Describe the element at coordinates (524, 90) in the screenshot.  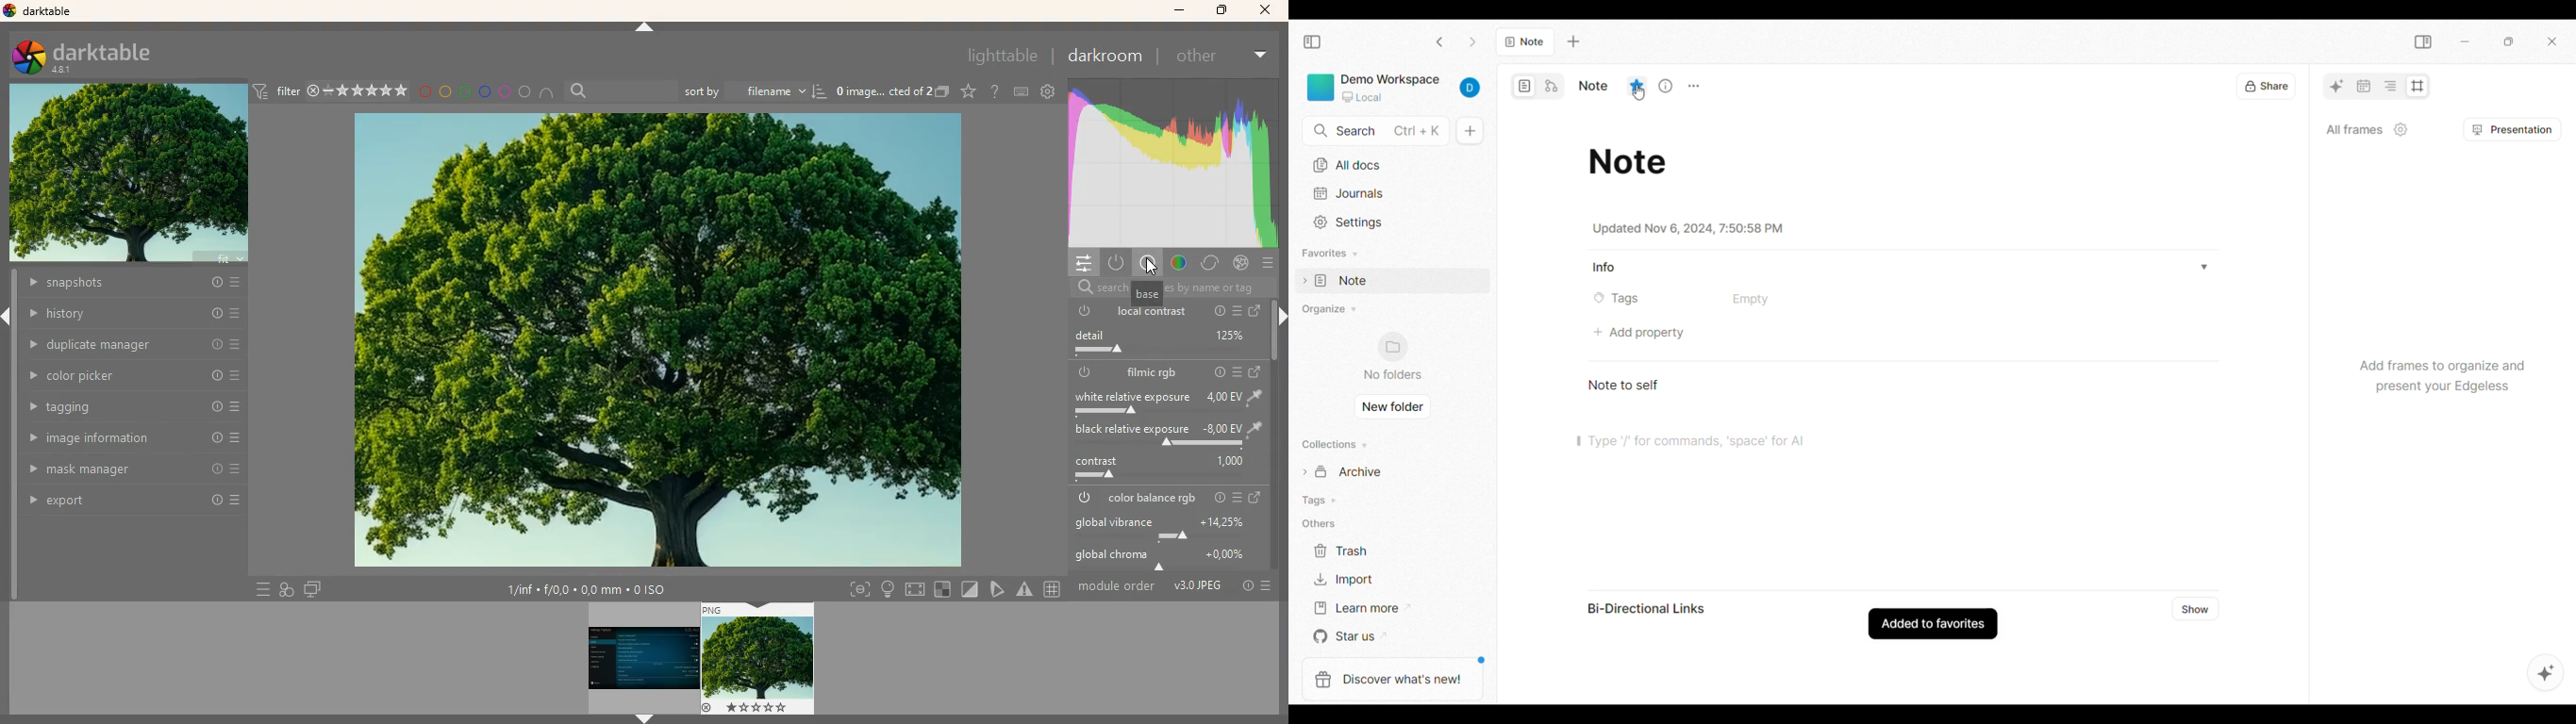
I see `circle` at that location.